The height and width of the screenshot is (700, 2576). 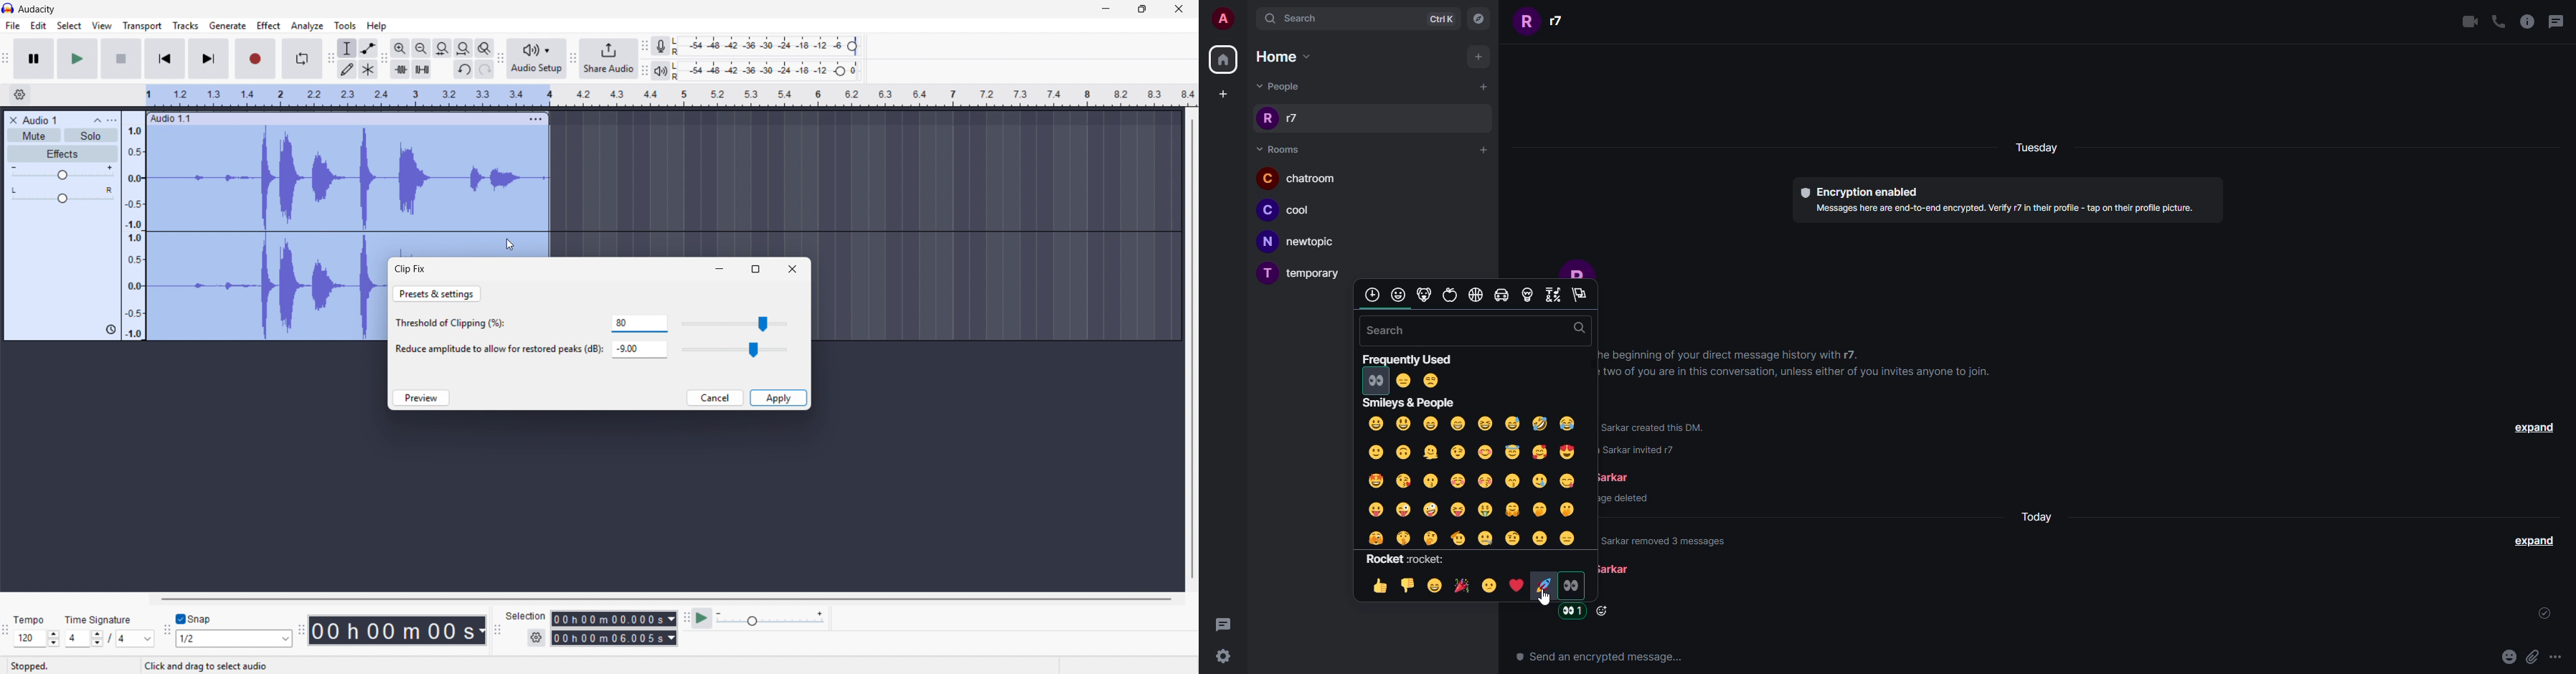 What do you see at coordinates (345, 26) in the screenshot?
I see `Tools` at bounding box center [345, 26].